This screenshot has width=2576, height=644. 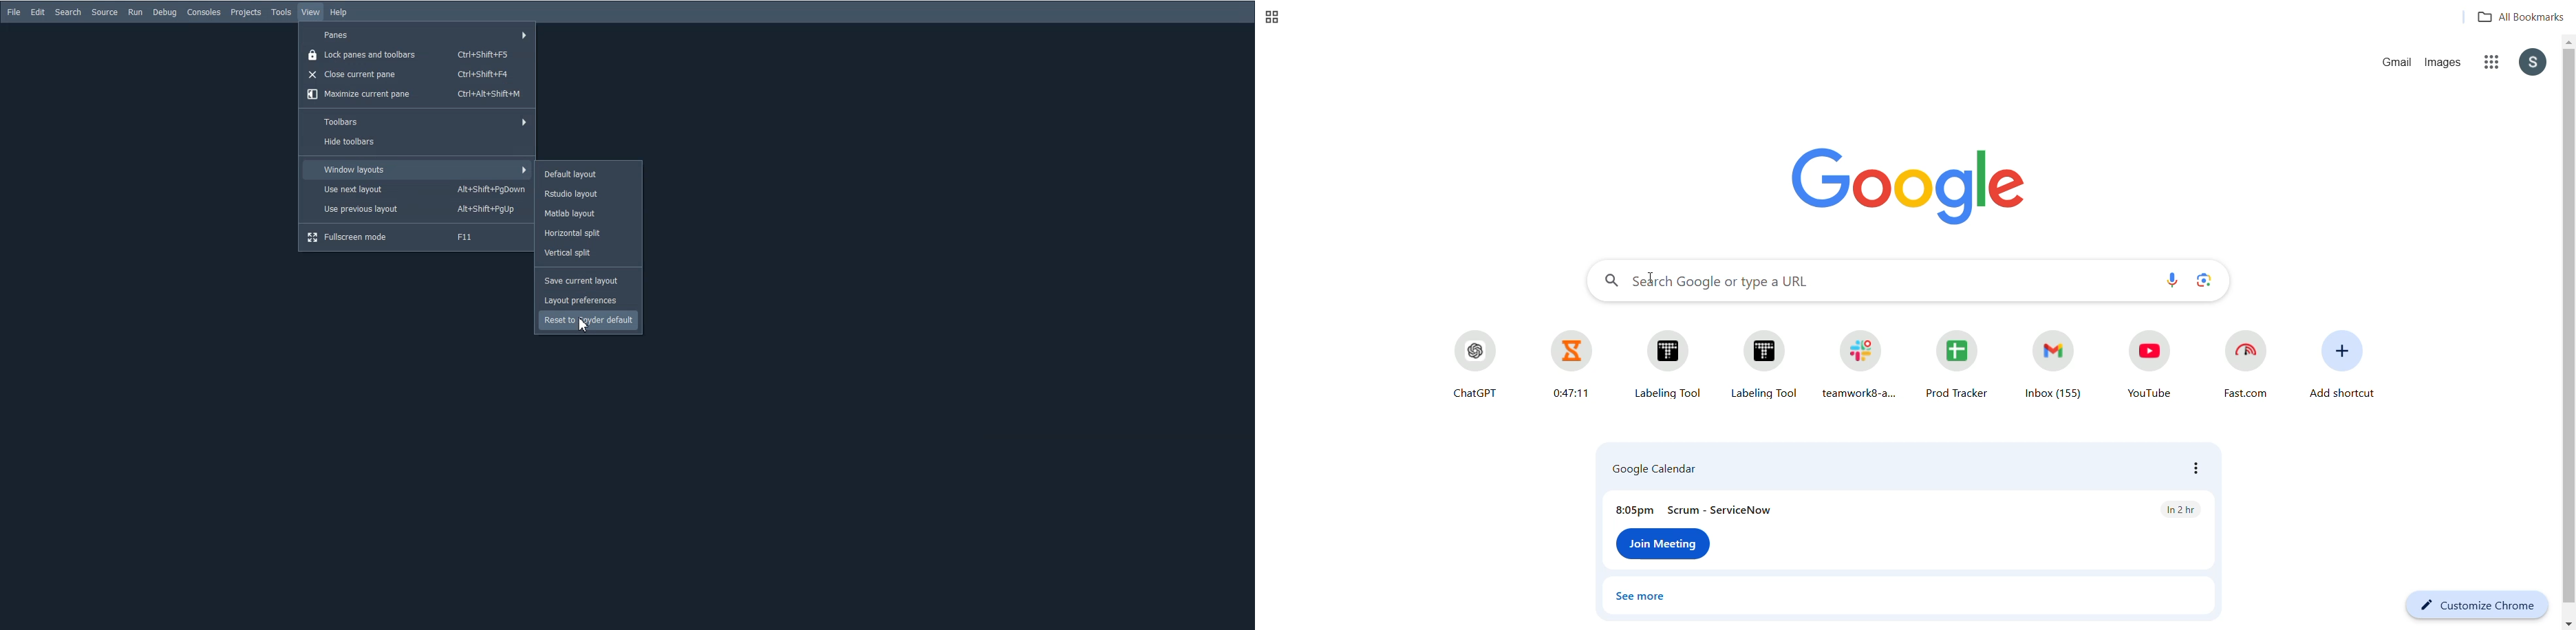 What do you see at coordinates (1275, 18) in the screenshot?
I see `New tab group` at bounding box center [1275, 18].